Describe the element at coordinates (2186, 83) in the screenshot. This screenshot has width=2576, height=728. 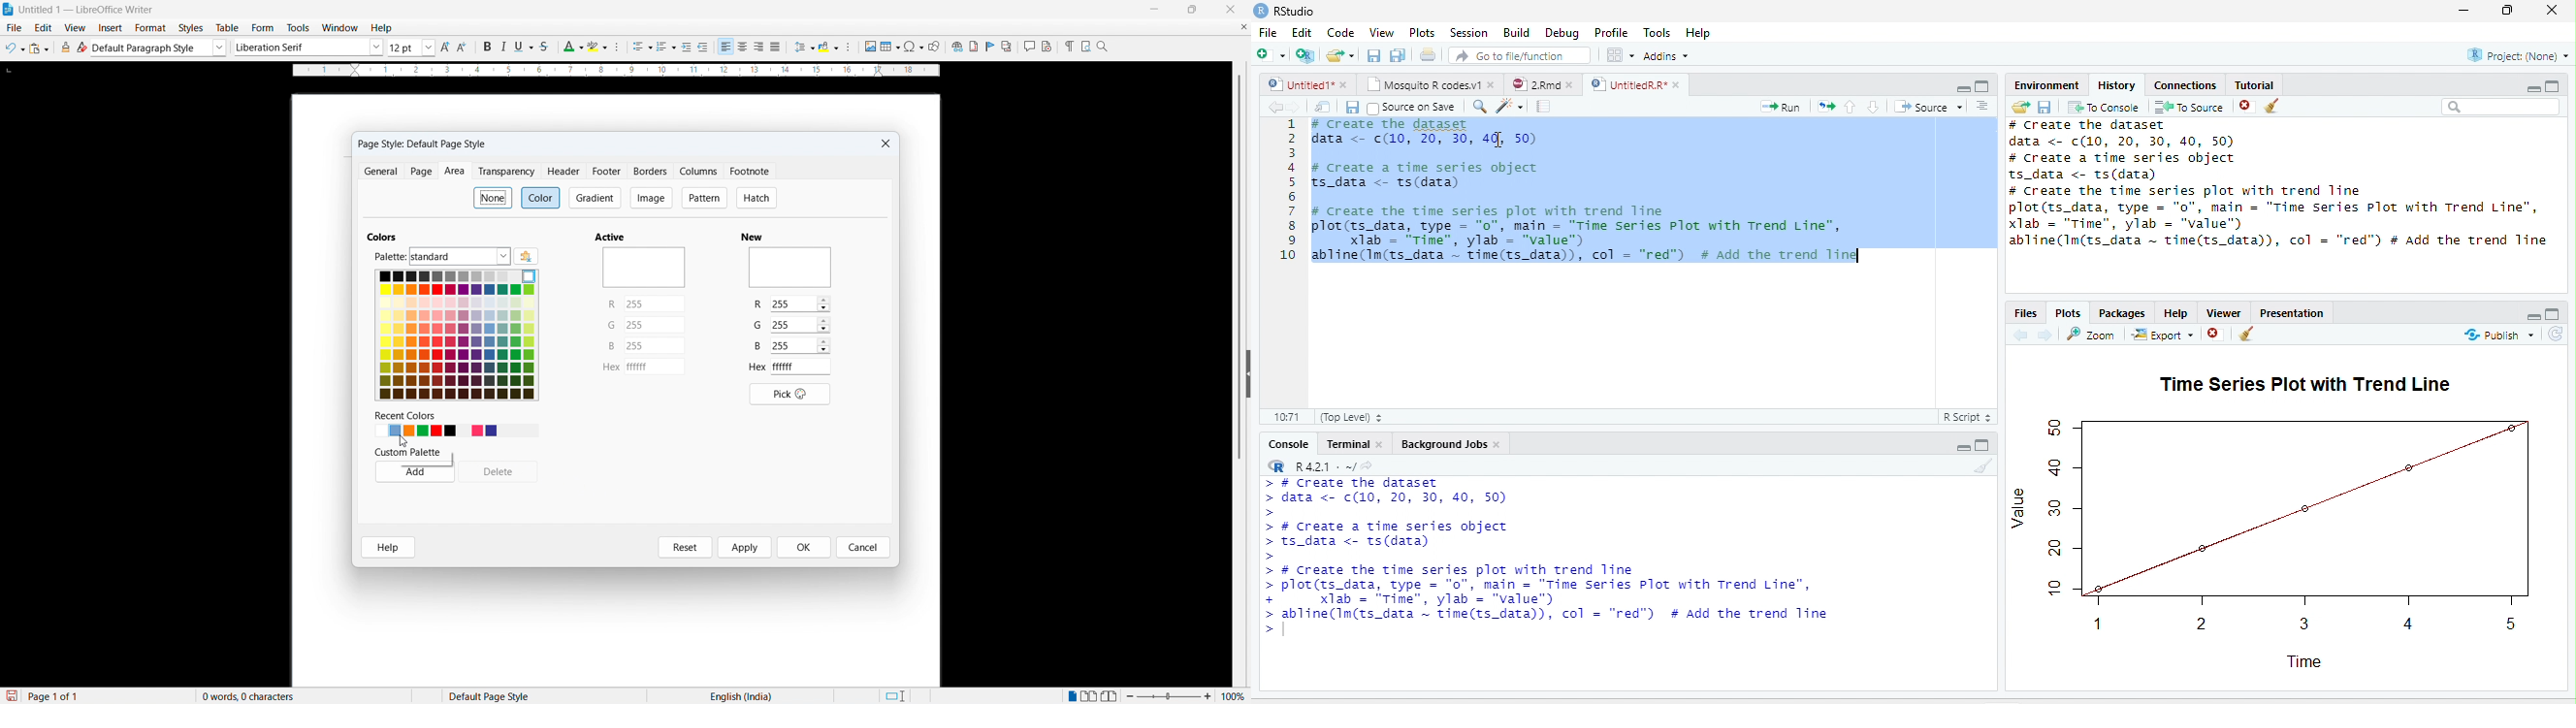
I see `Connections` at that location.